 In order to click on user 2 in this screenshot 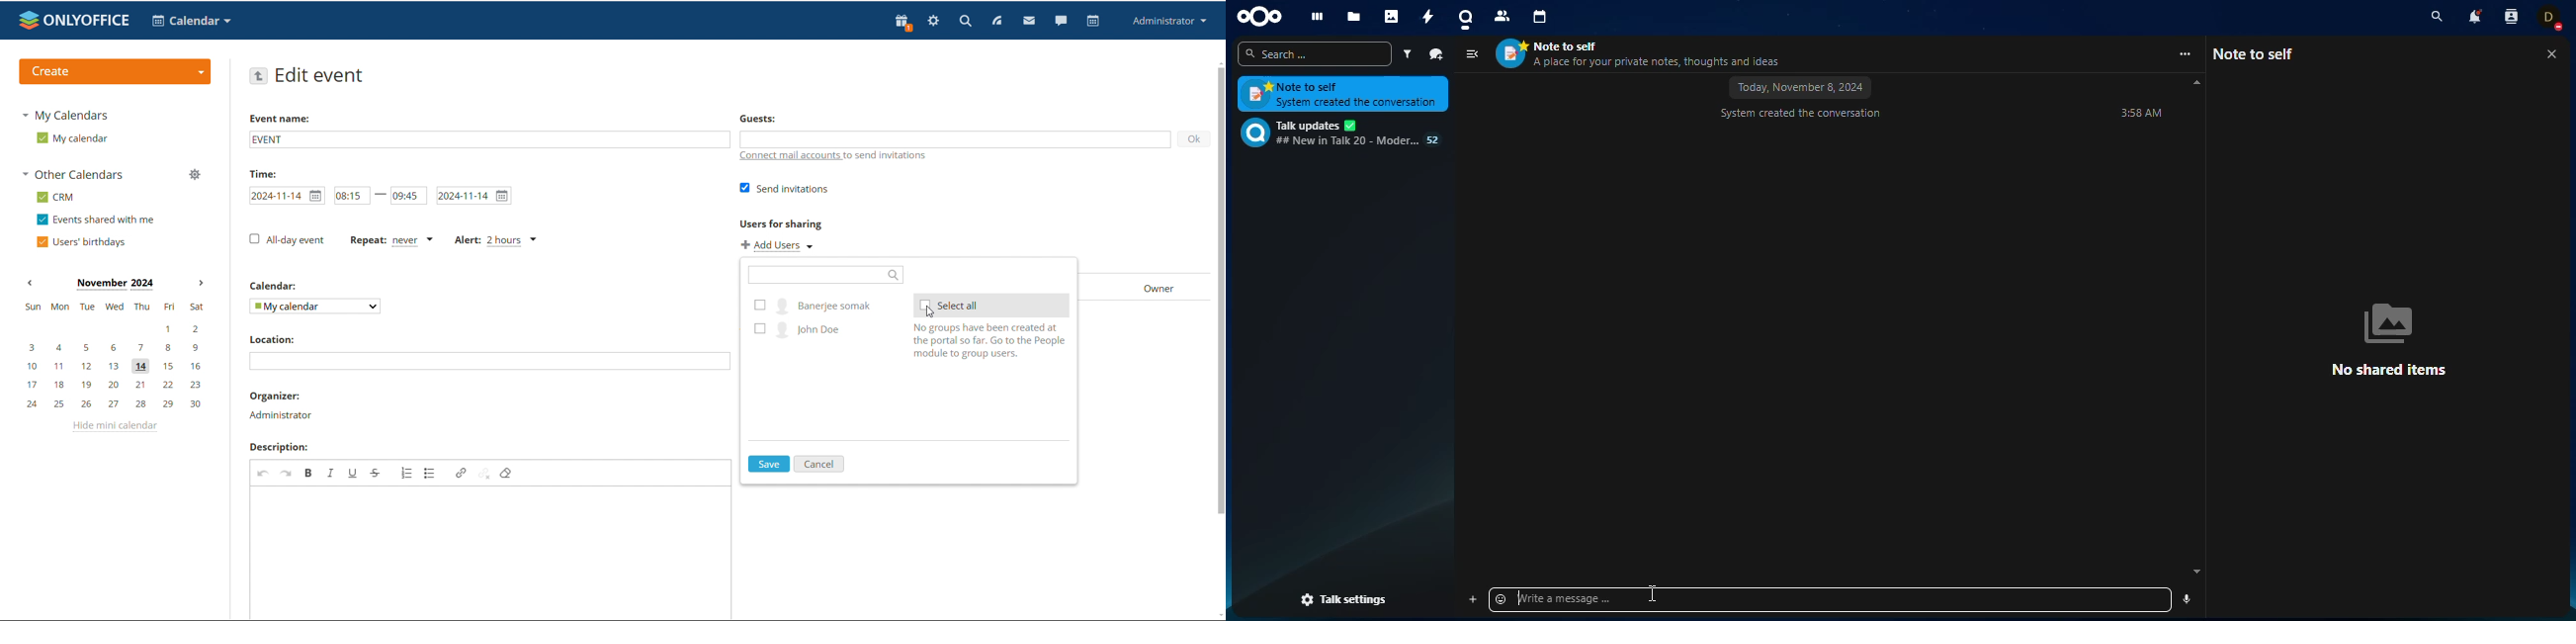, I will do `click(813, 328)`.